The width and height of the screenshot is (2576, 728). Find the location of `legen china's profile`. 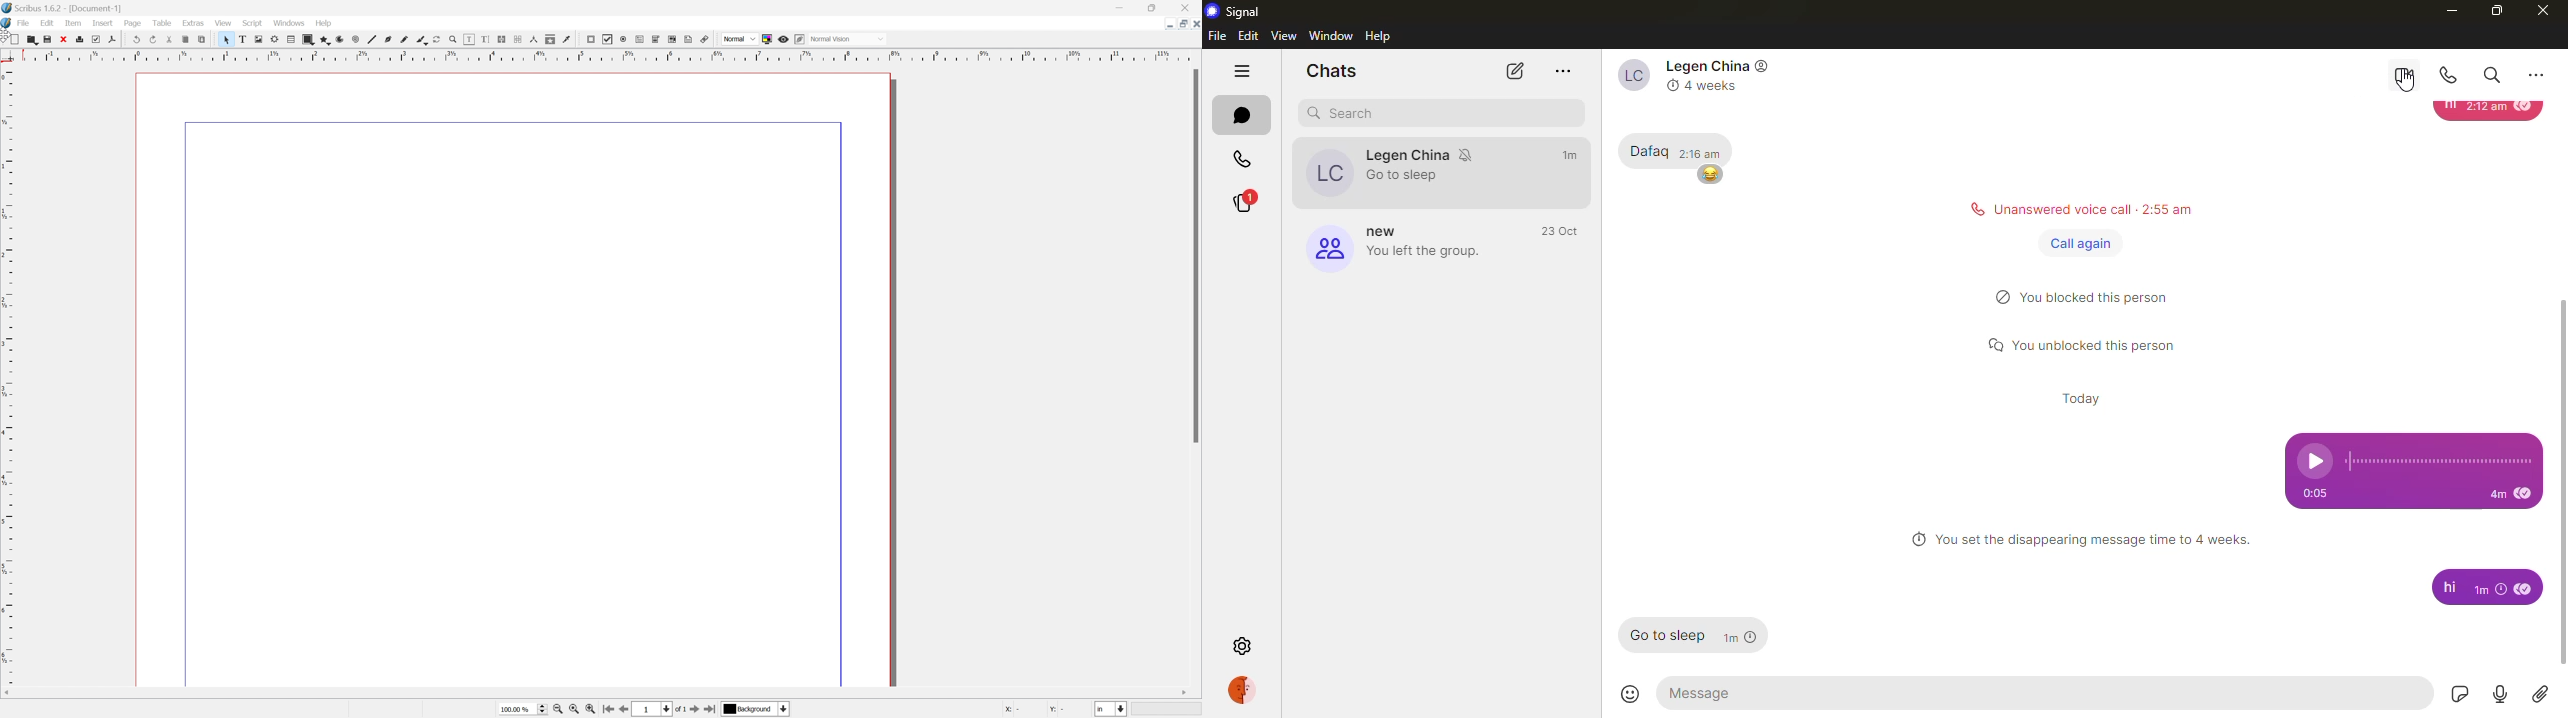

legen china's profile is located at coordinates (1325, 173).